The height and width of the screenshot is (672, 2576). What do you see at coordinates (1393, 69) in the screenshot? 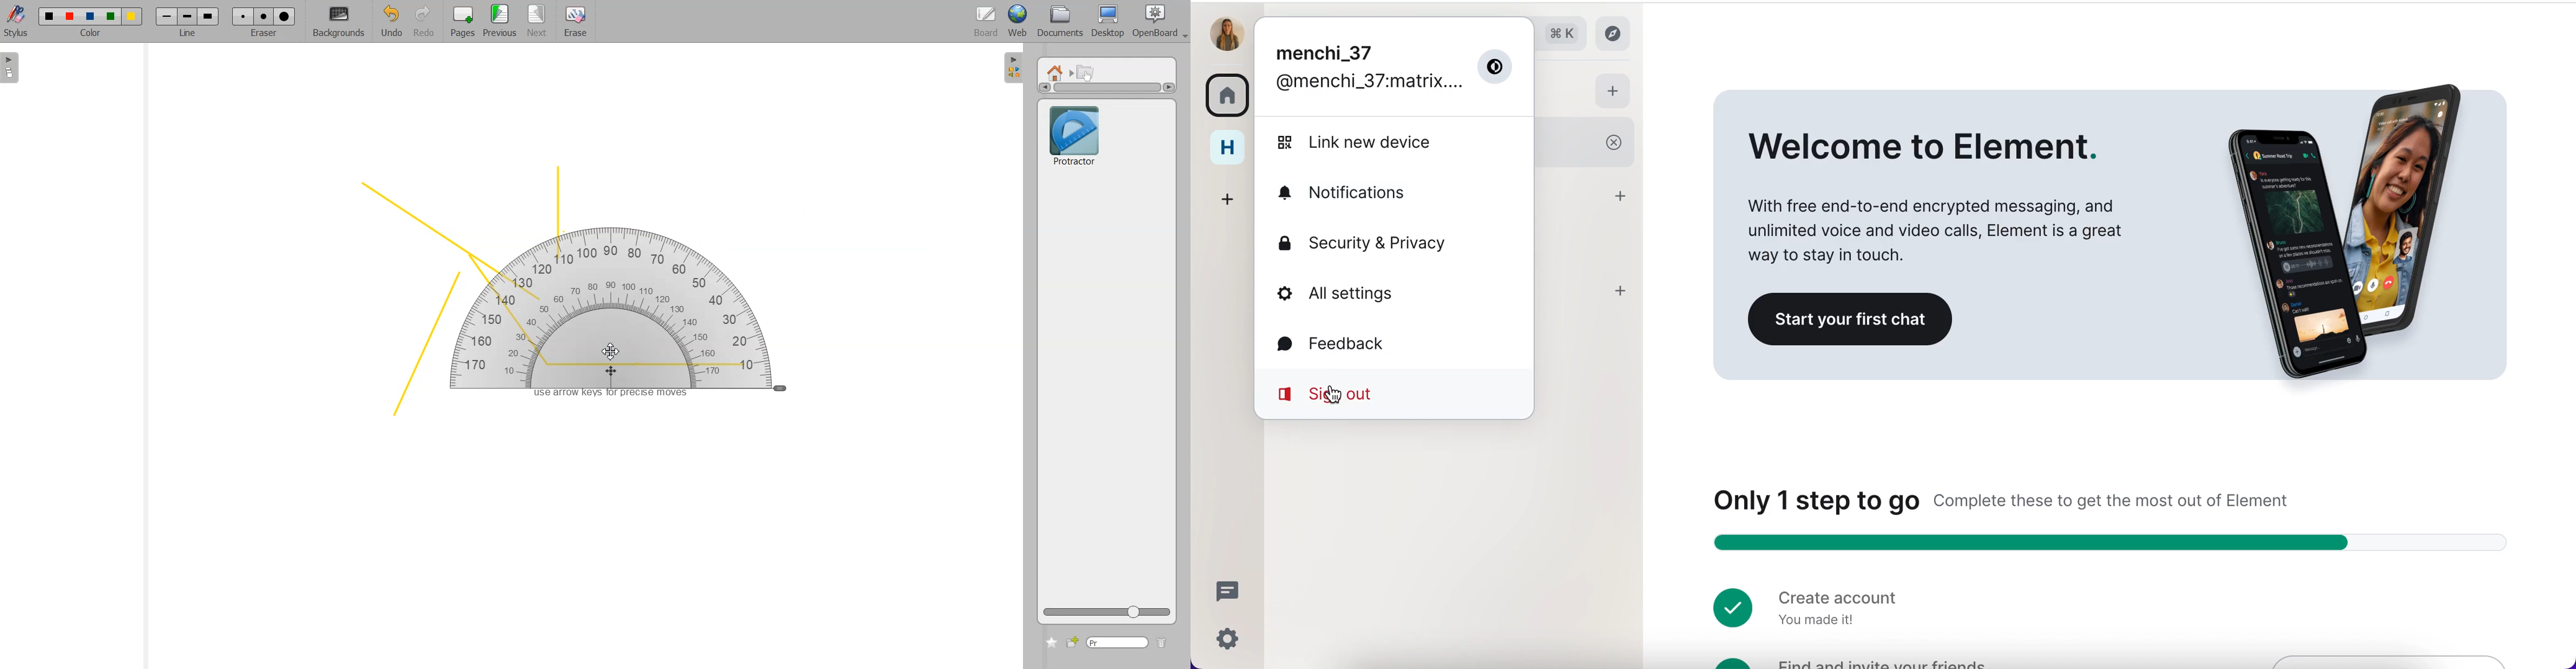
I see `menchi_37 @menchi_37.matrix.....` at bounding box center [1393, 69].